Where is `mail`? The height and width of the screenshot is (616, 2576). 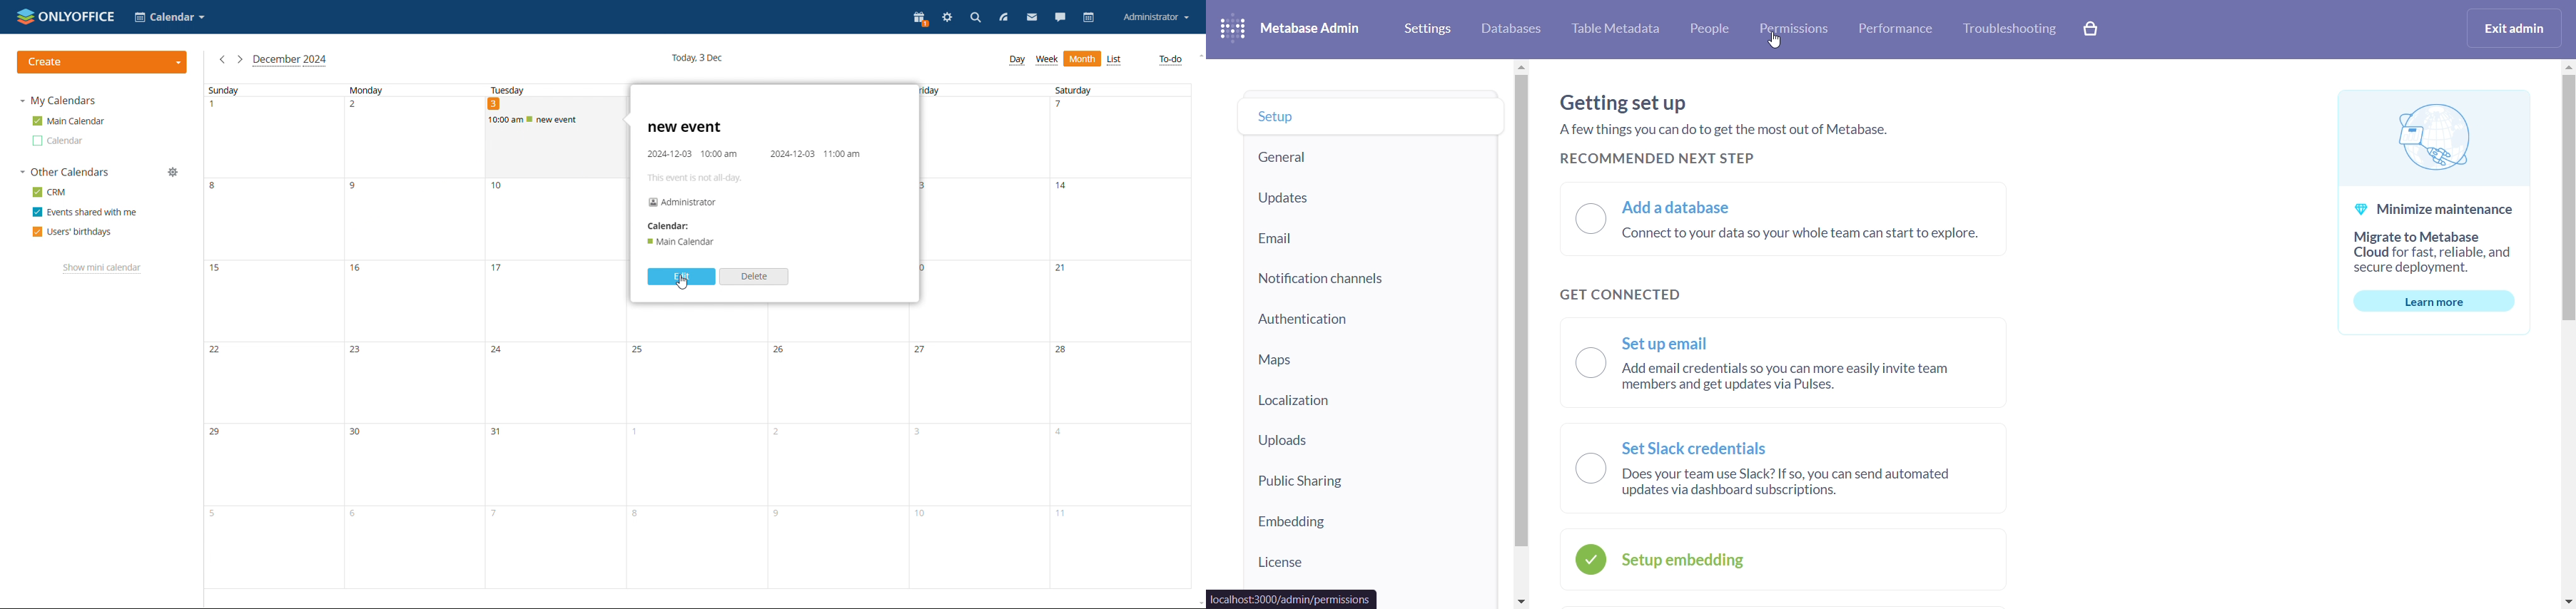
mail is located at coordinates (1033, 17).